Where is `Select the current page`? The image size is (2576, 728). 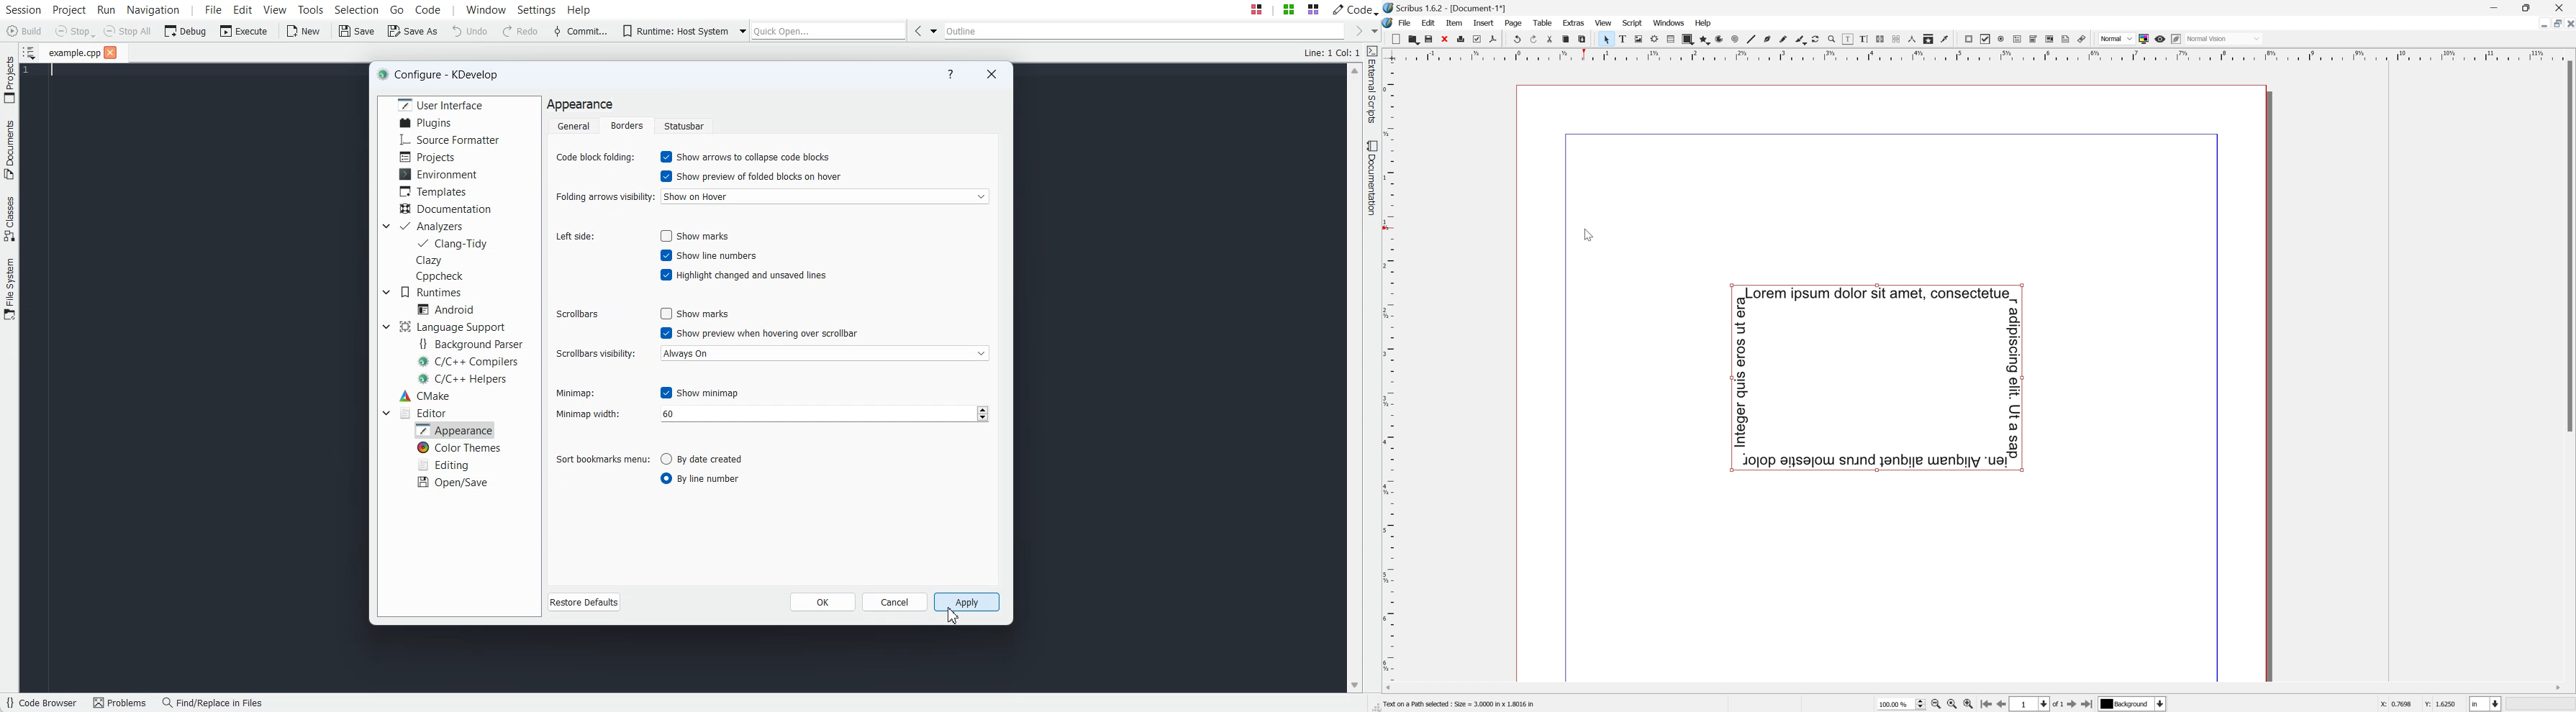 Select the current page is located at coordinates (2032, 703).